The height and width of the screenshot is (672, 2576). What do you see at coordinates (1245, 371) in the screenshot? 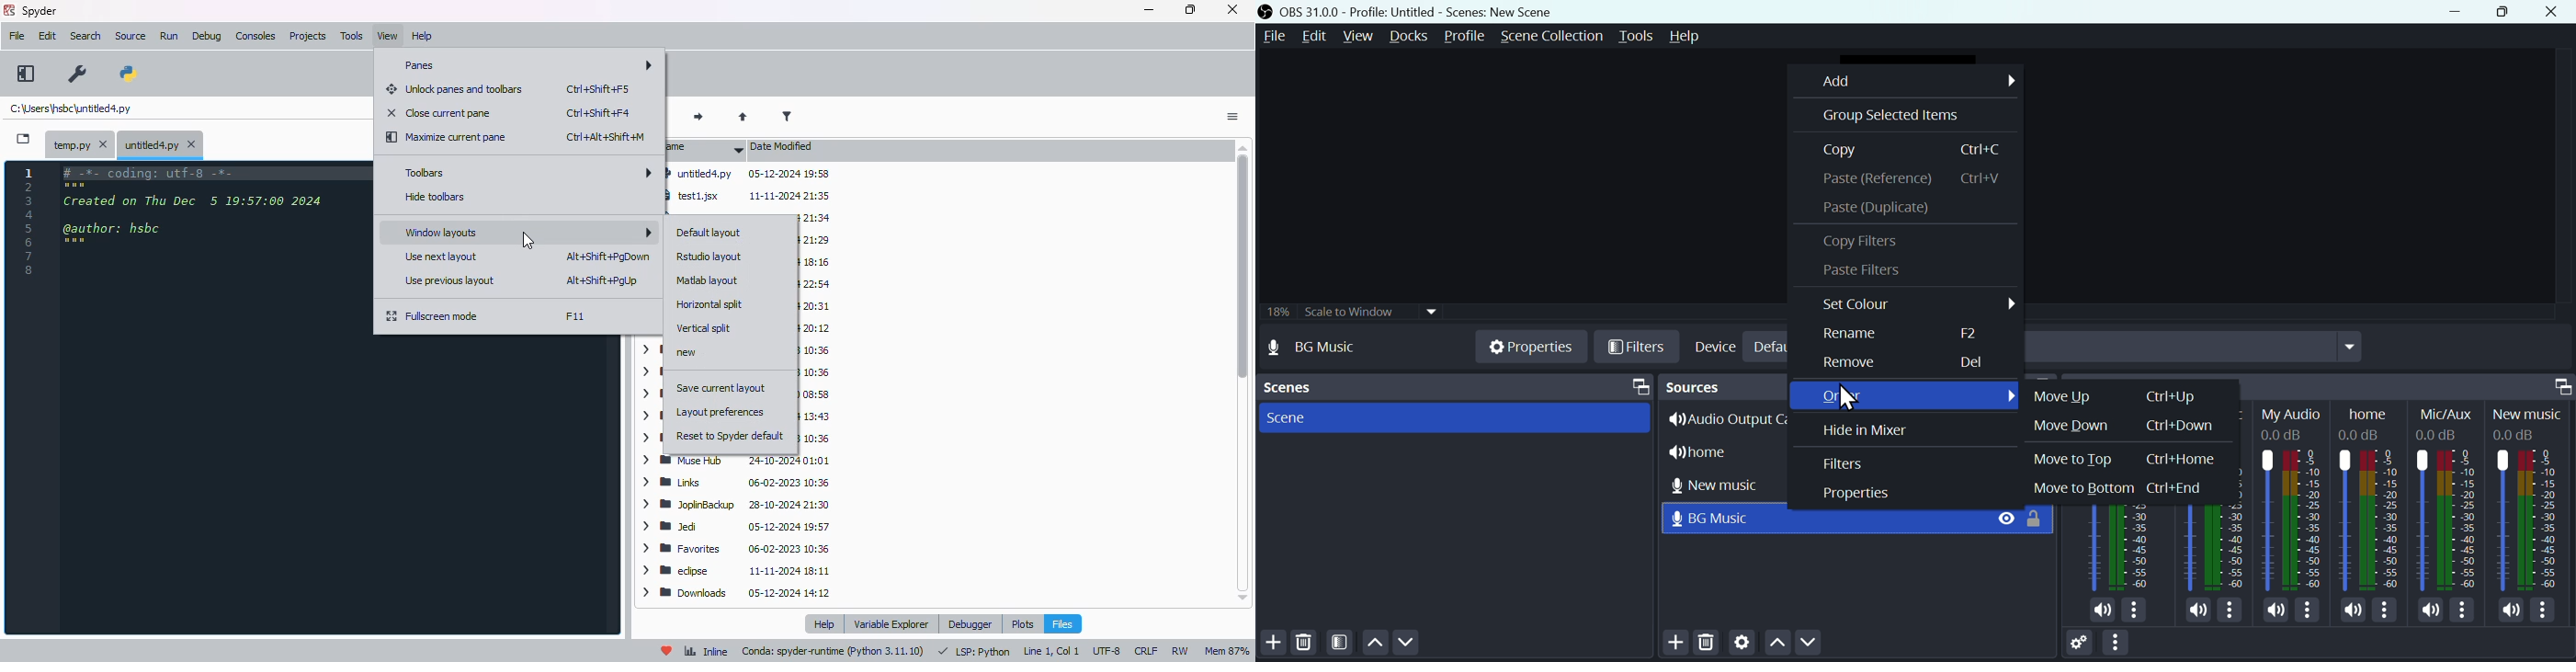
I see `vertical scroll bar` at bounding box center [1245, 371].